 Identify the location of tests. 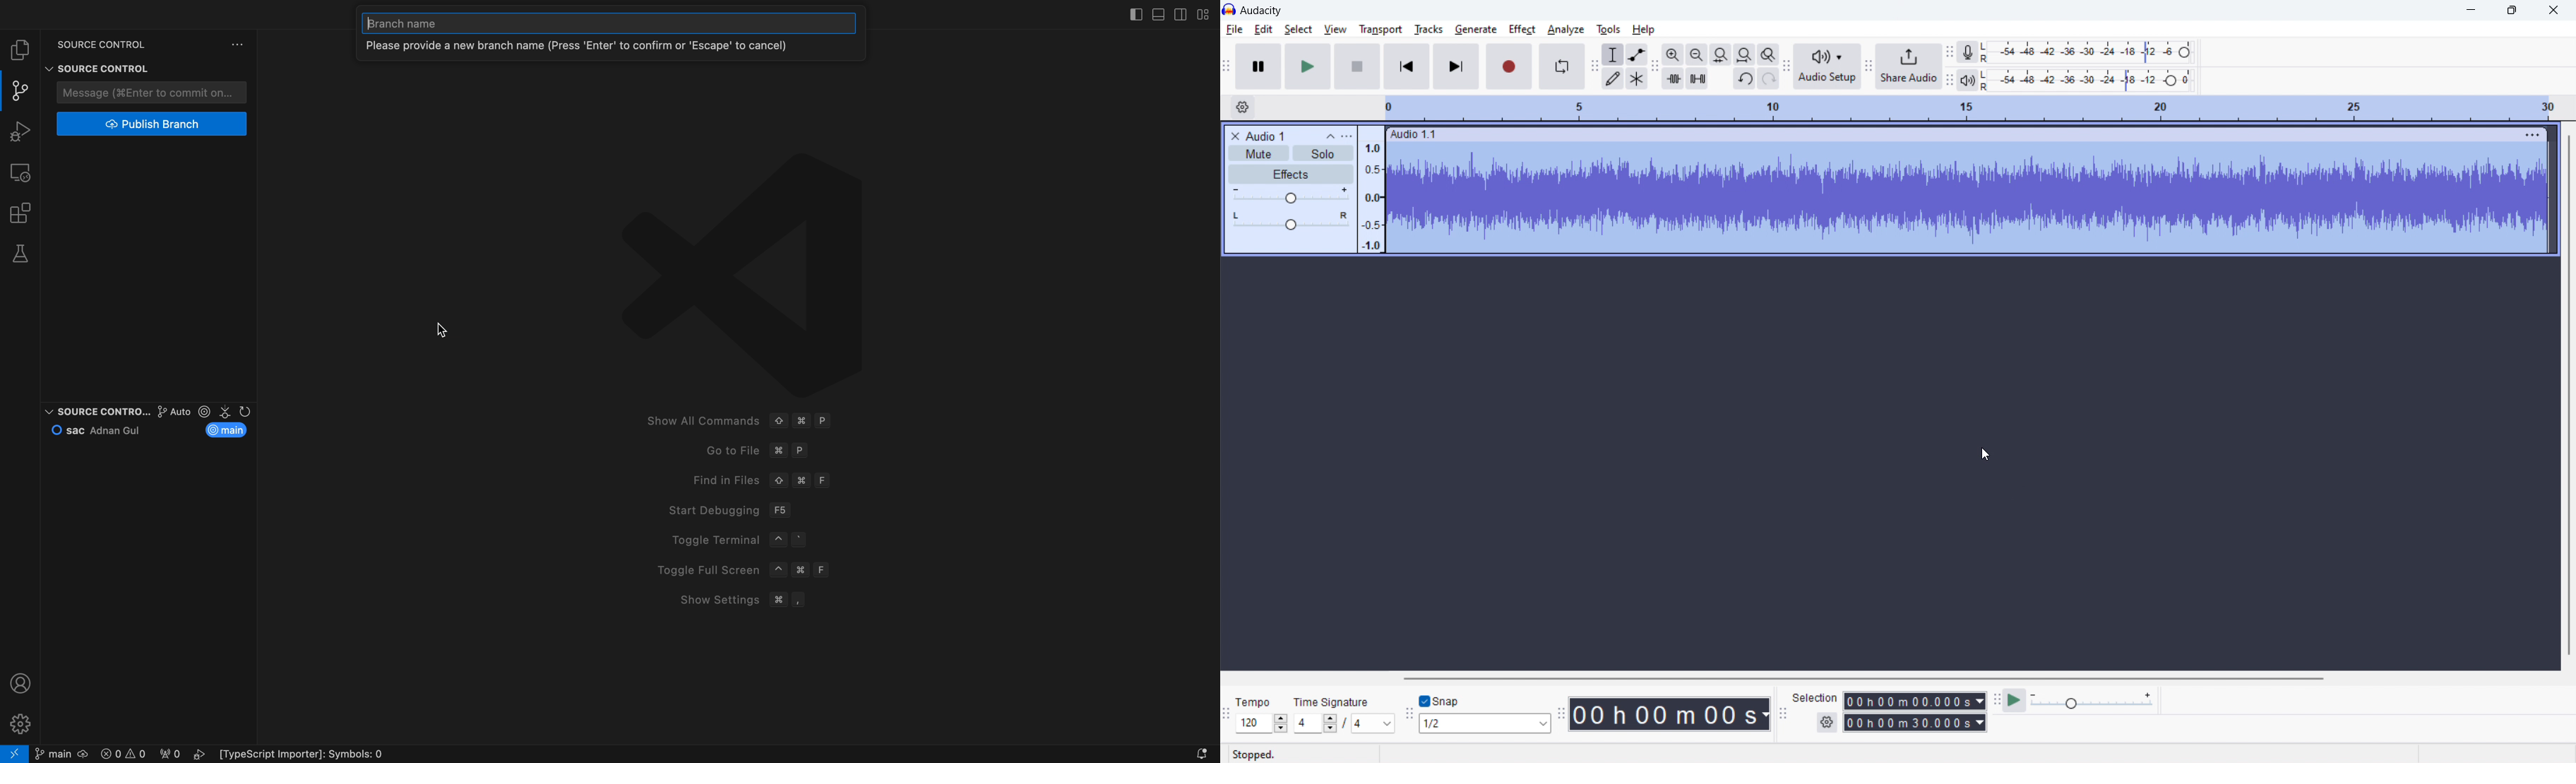
(24, 254).